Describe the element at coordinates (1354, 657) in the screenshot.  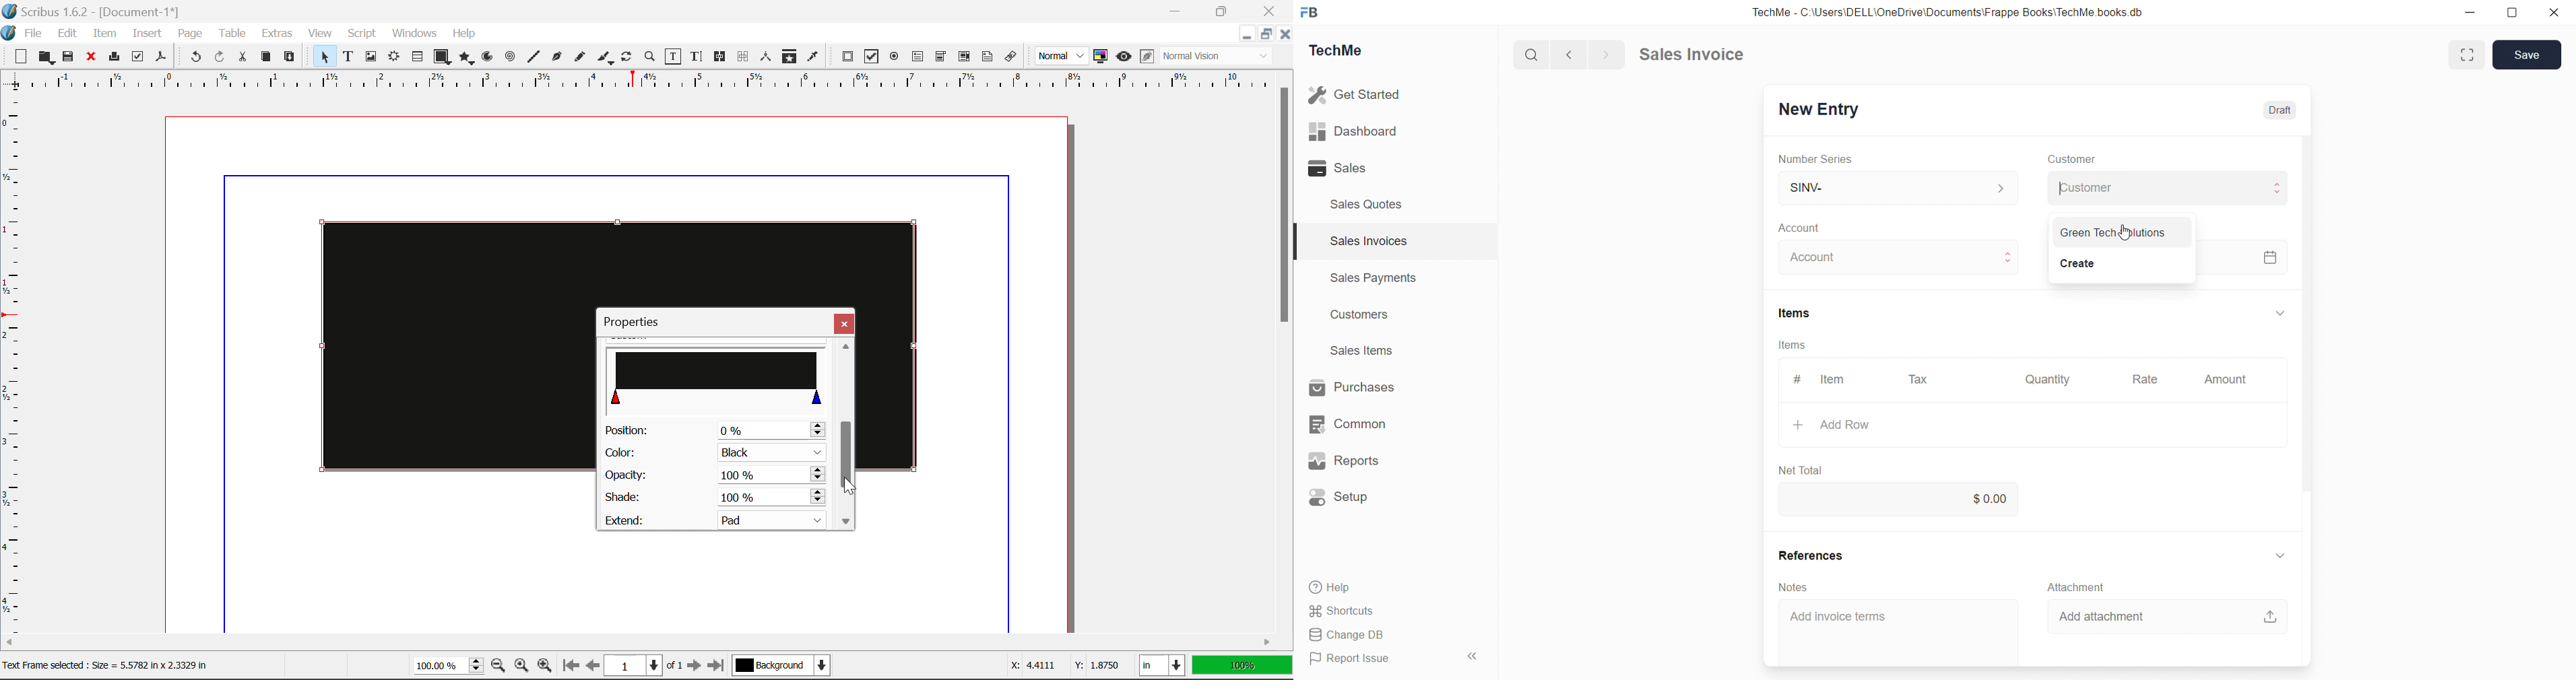
I see `Report Issue` at that location.